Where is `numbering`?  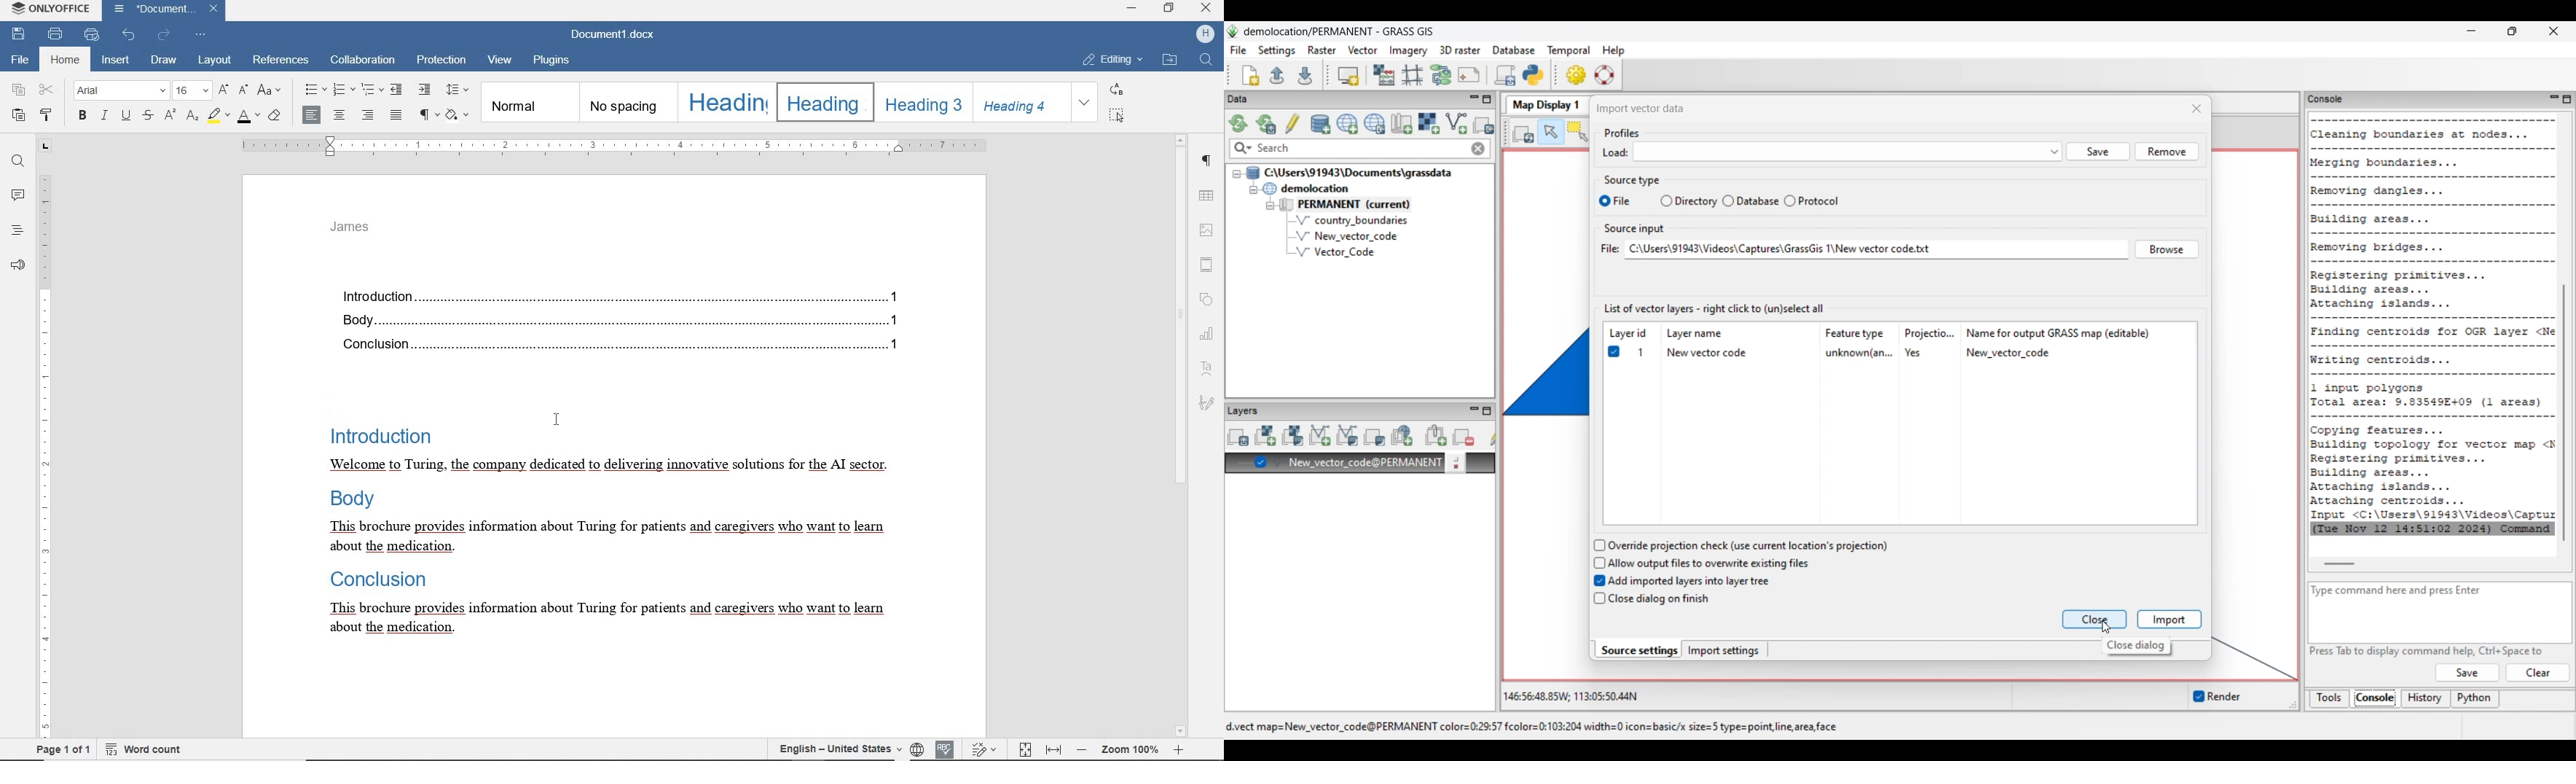 numbering is located at coordinates (345, 90).